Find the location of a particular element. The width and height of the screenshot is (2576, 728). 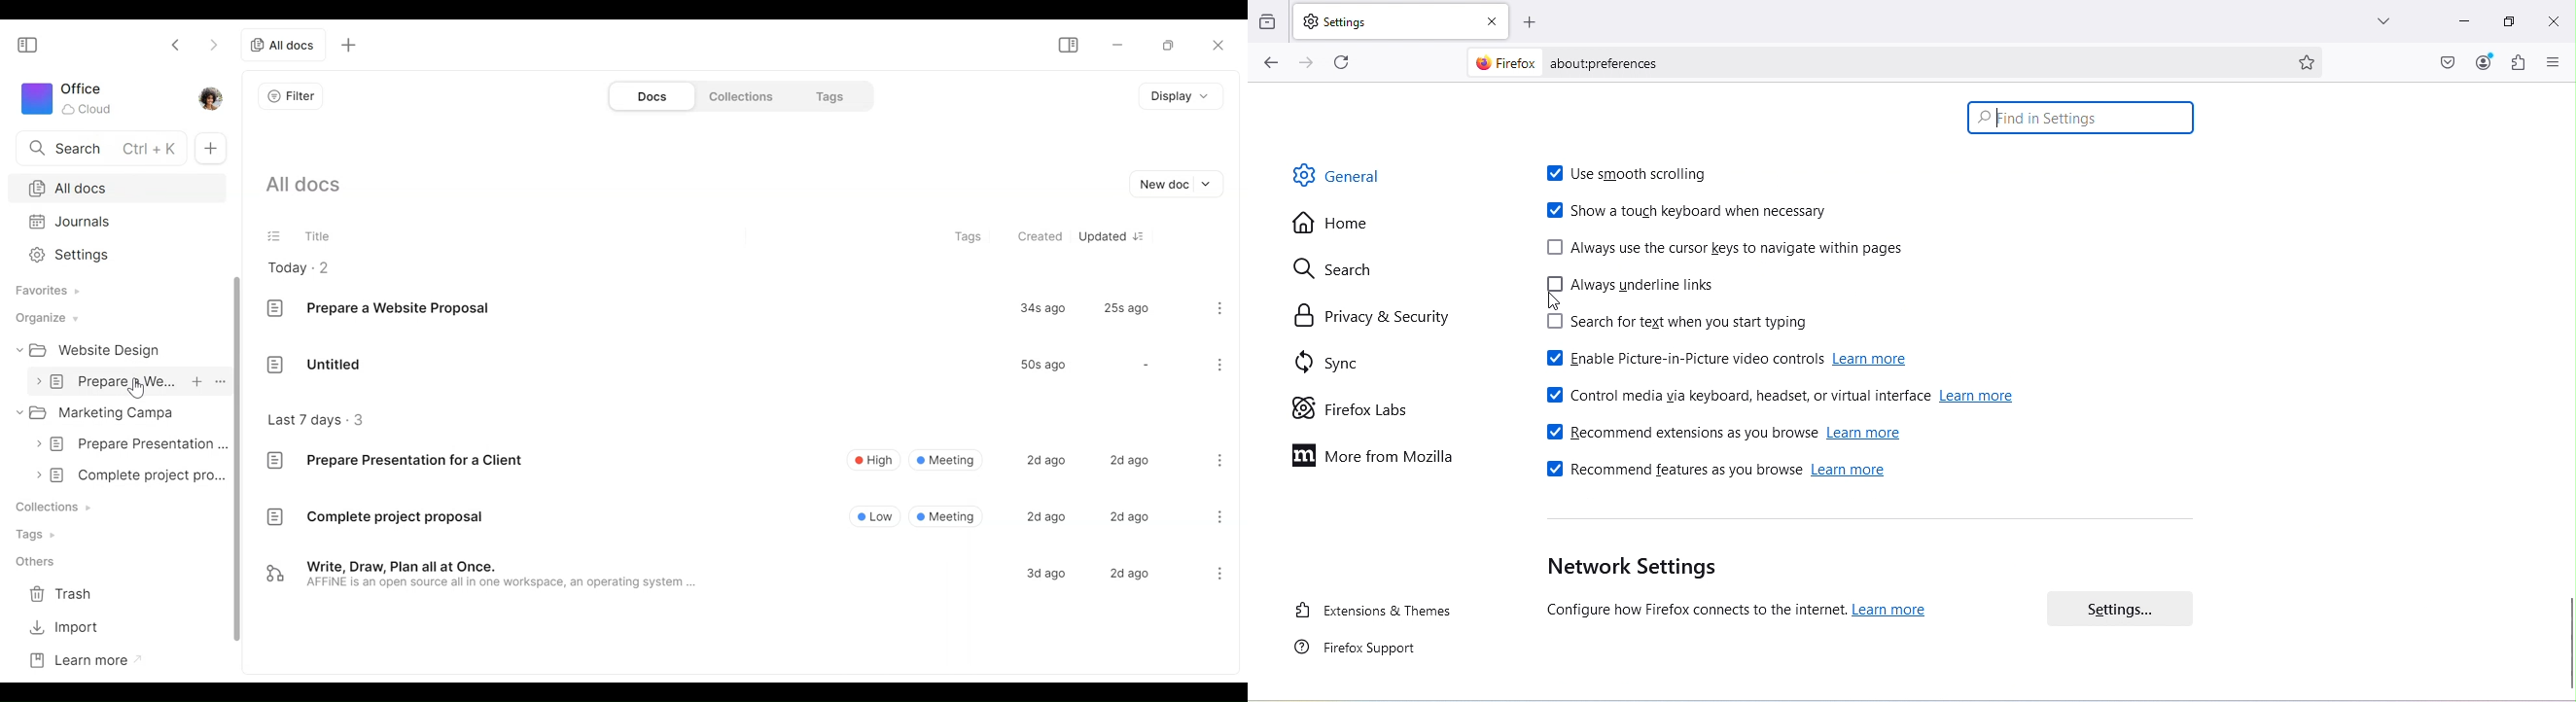

Firefox support is located at coordinates (1364, 653).